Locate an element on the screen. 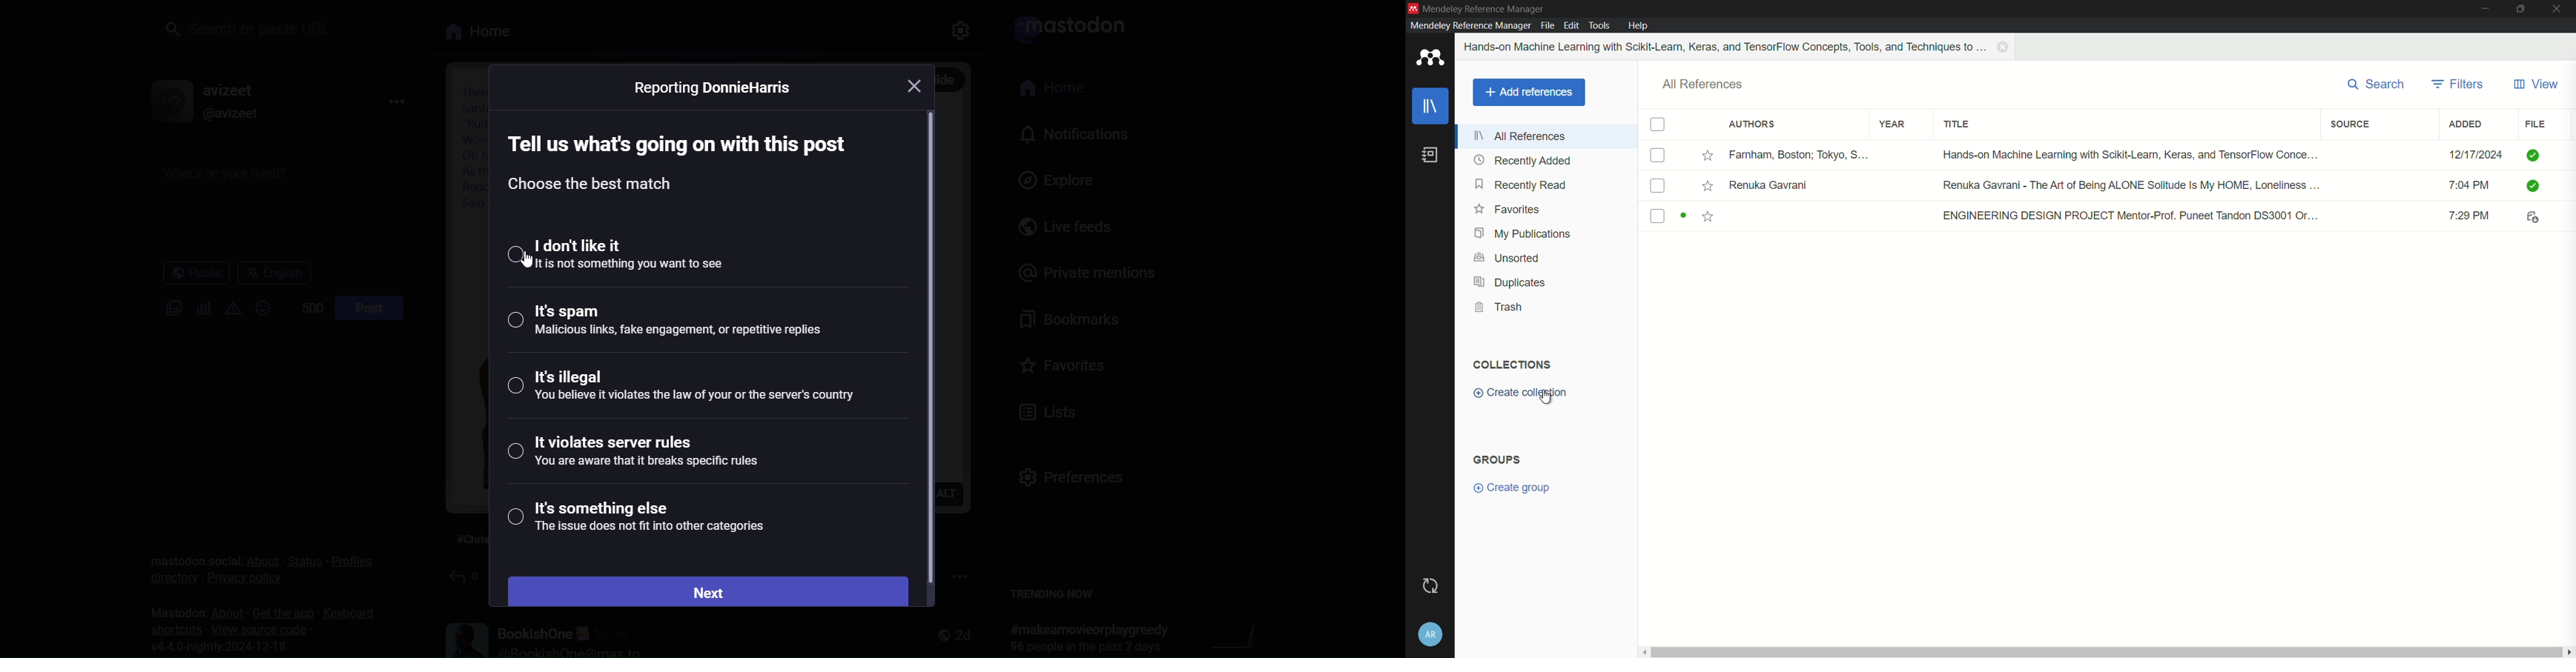 This screenshot has width=2576, height=672. It violates server rules
You are aware that it breaks specific rules is located at coordinates (643, 456).